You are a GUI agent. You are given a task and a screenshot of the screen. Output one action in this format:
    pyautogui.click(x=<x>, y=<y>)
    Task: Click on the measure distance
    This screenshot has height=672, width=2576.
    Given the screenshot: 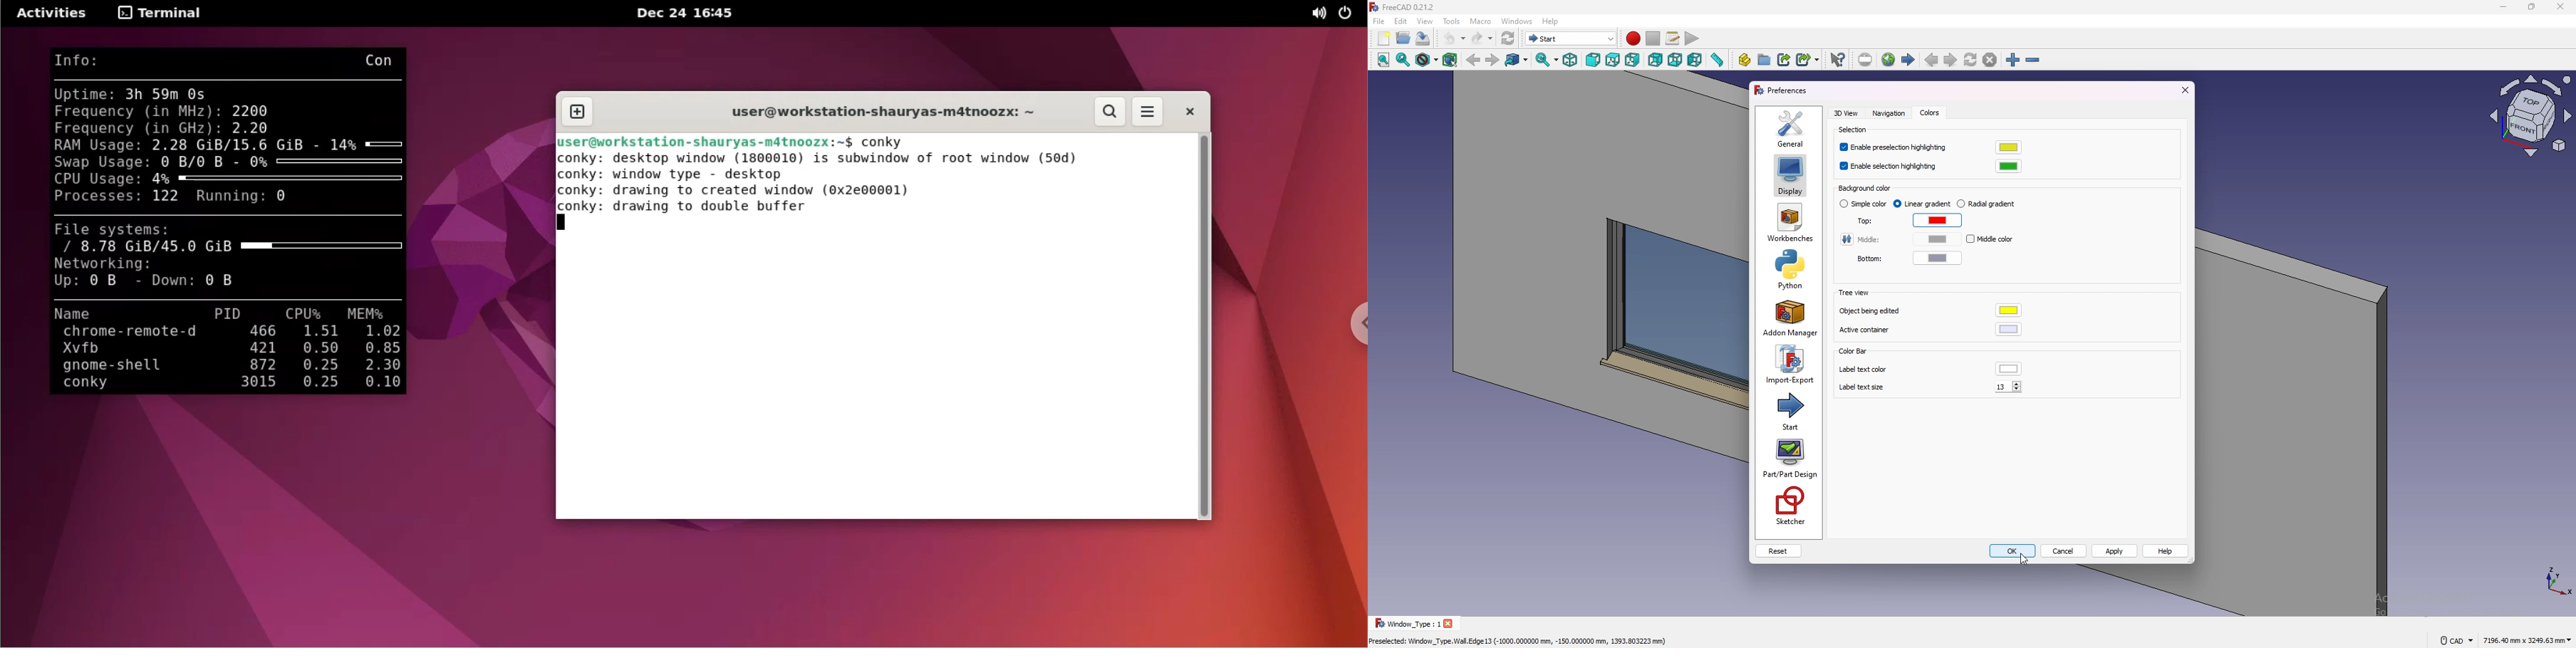 What is the action you would take?
    pyautogui.click(x=1718, y=60)
    